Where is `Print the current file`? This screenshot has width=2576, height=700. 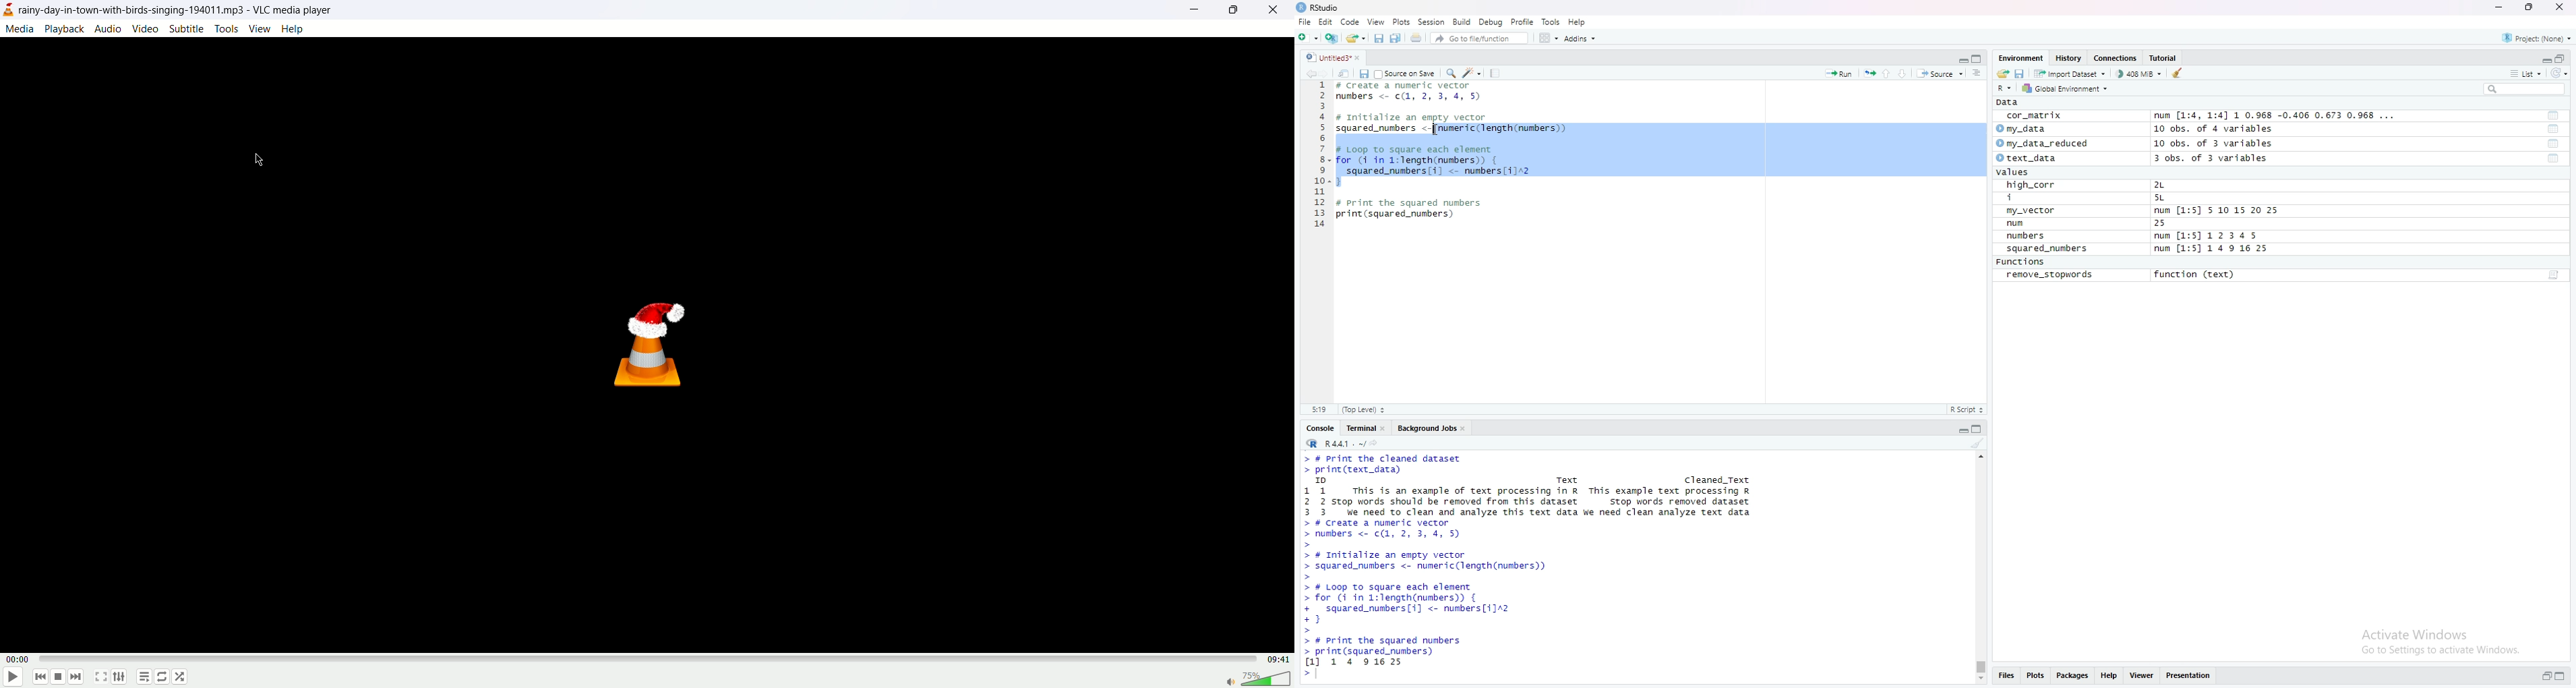 Print the current file is located at coordinates (1415, 37).